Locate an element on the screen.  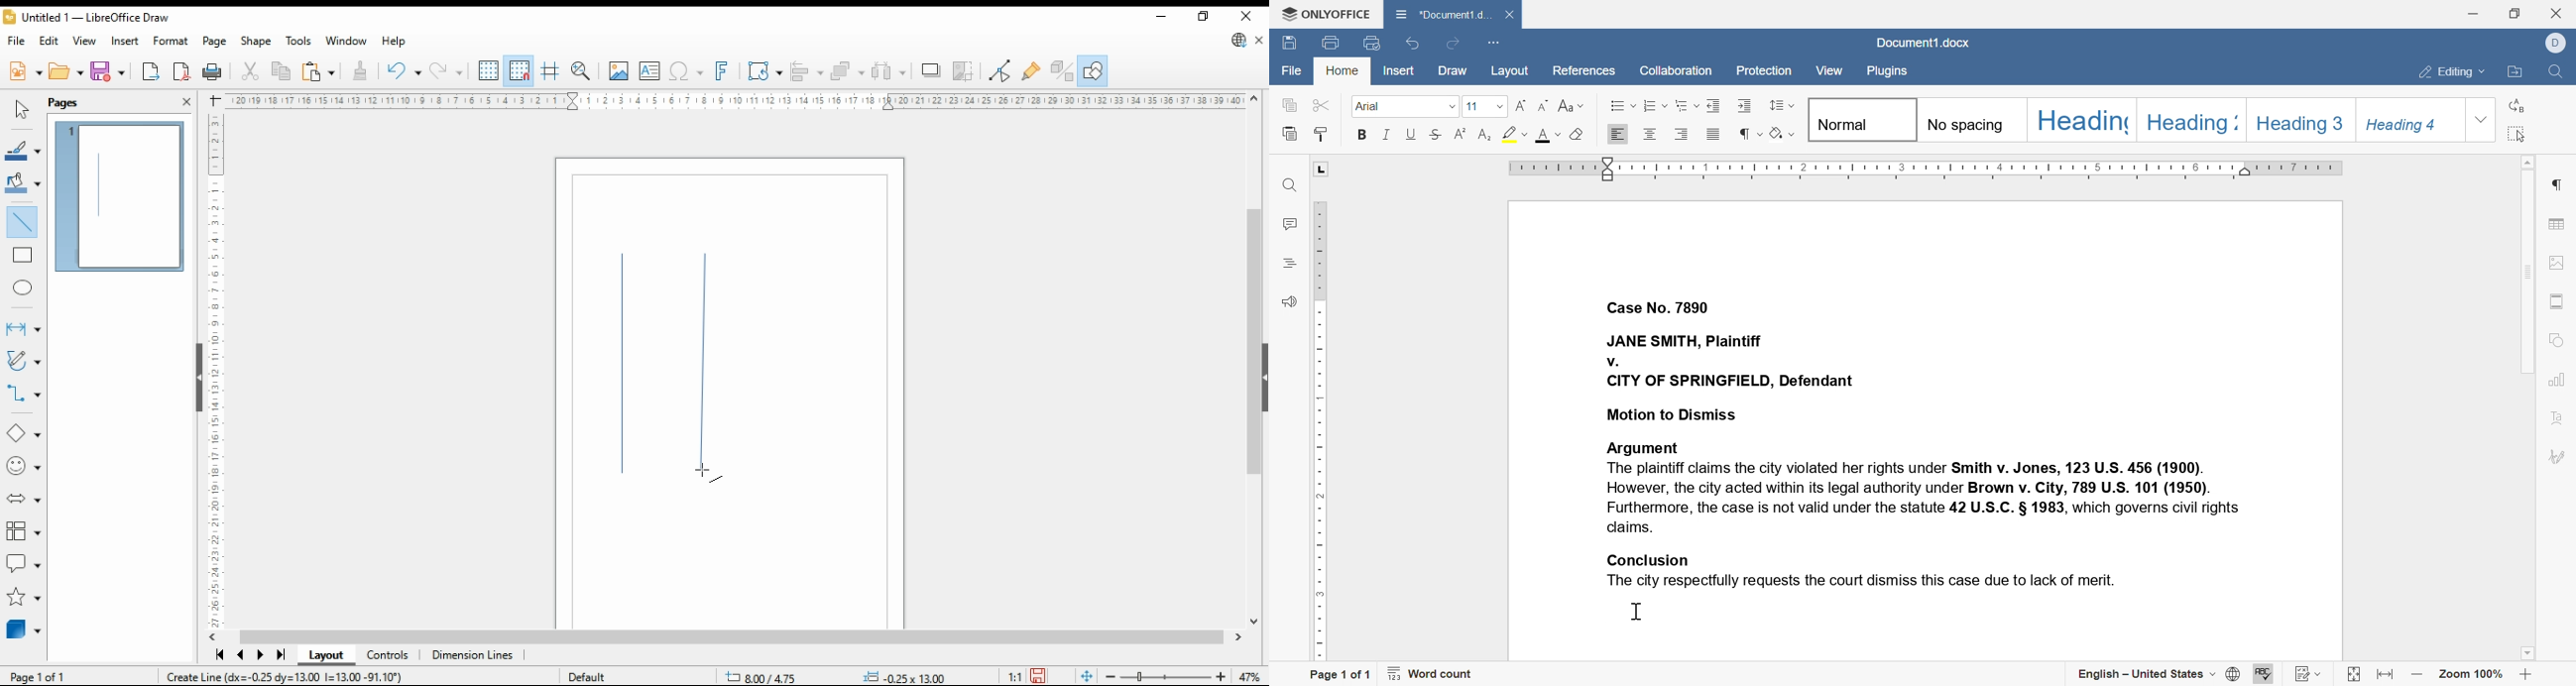
restore down is located at coordinates (2516, 14).